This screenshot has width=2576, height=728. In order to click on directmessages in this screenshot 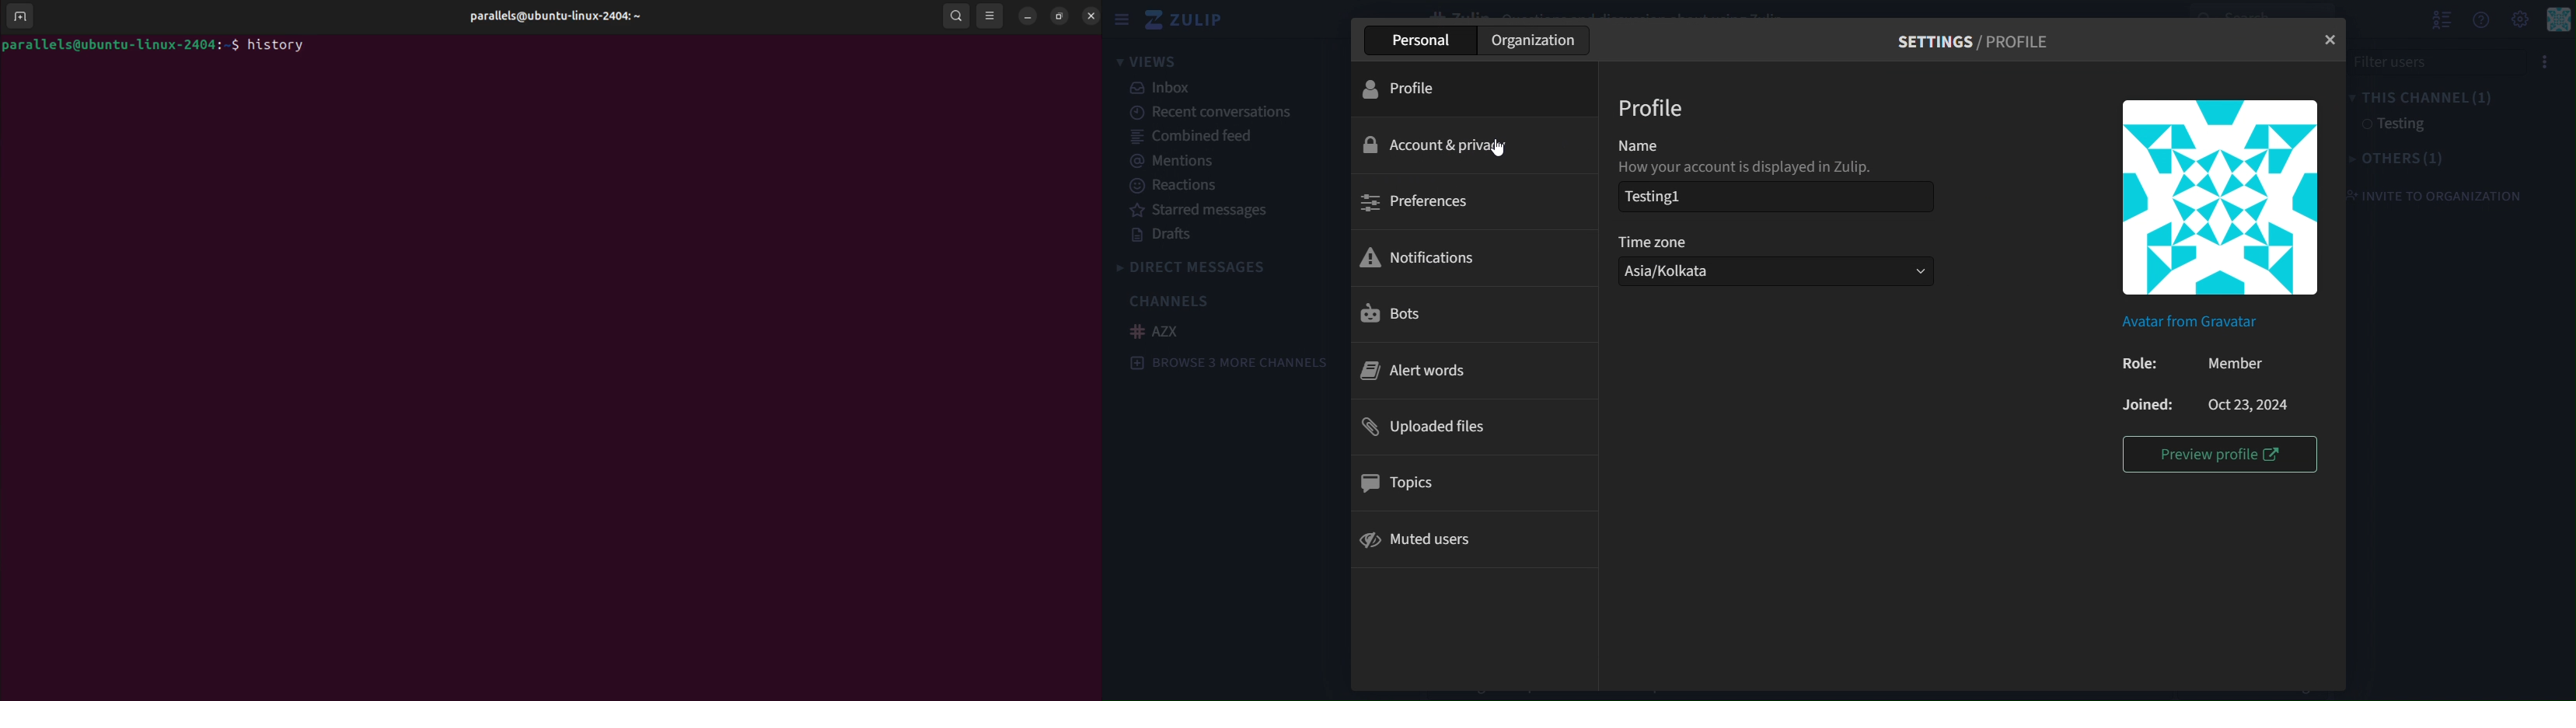, I will do `click(1221, 267)`.